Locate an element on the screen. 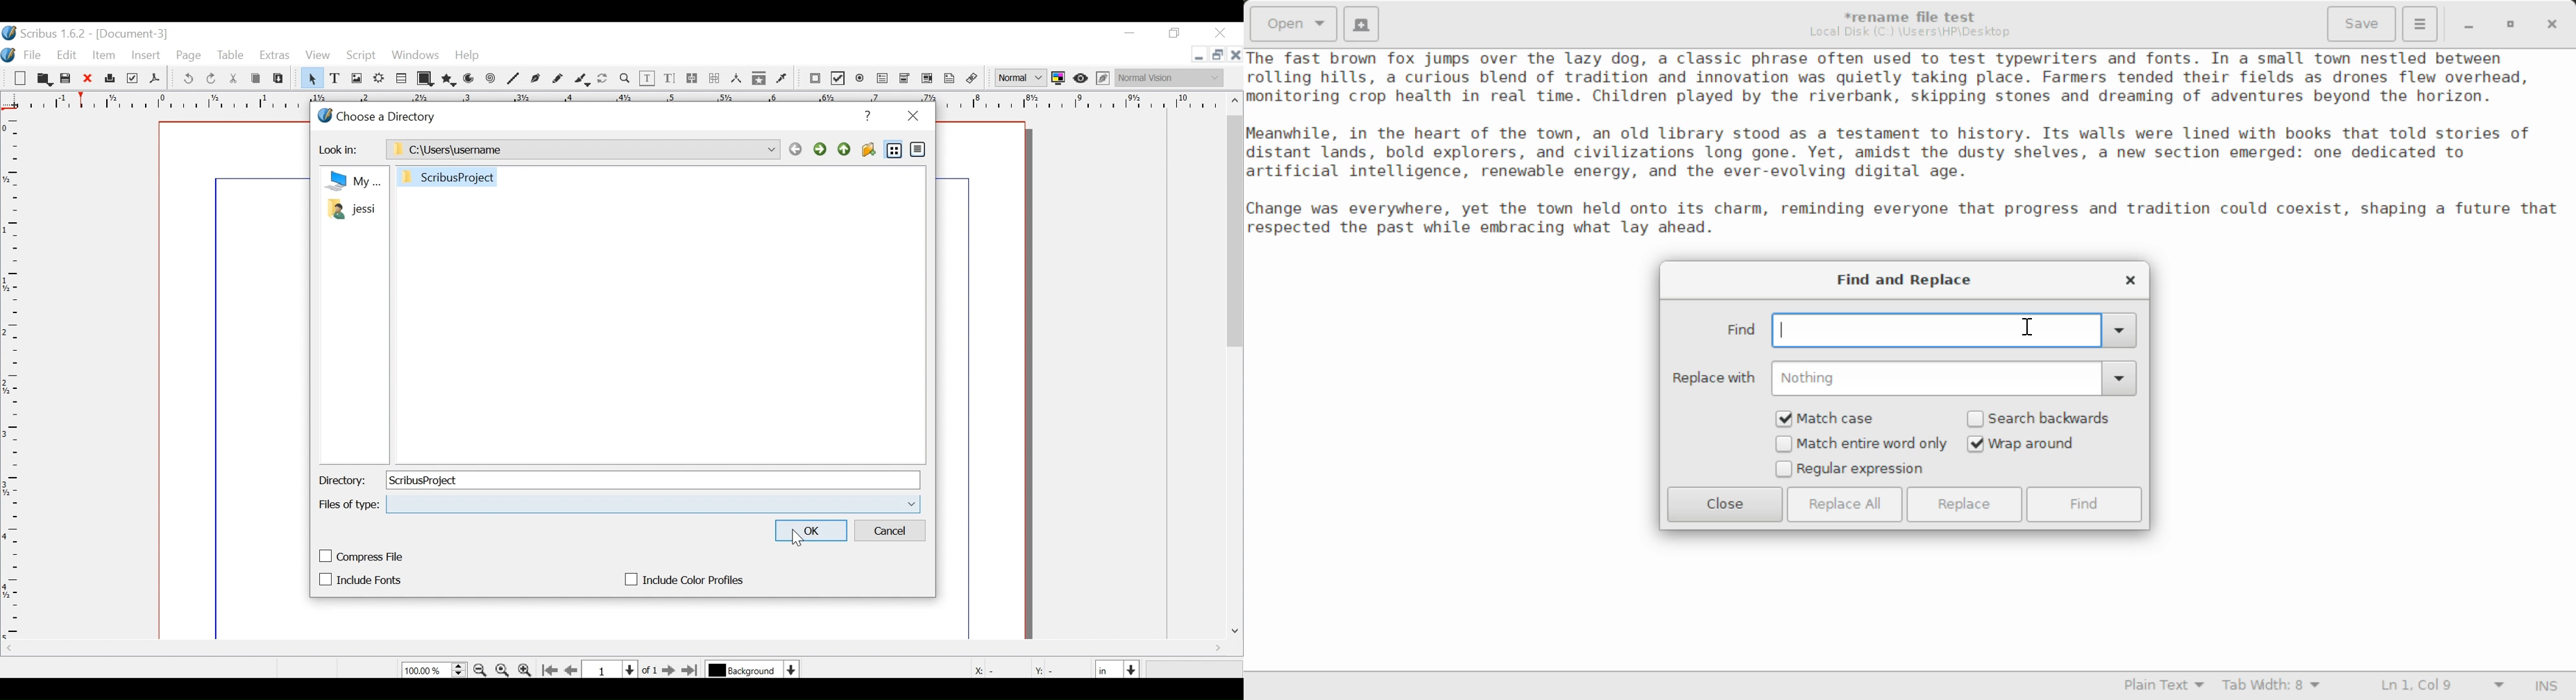 This screenshot has height=700, width=2576. Close is located at coordinates (1225, 33).